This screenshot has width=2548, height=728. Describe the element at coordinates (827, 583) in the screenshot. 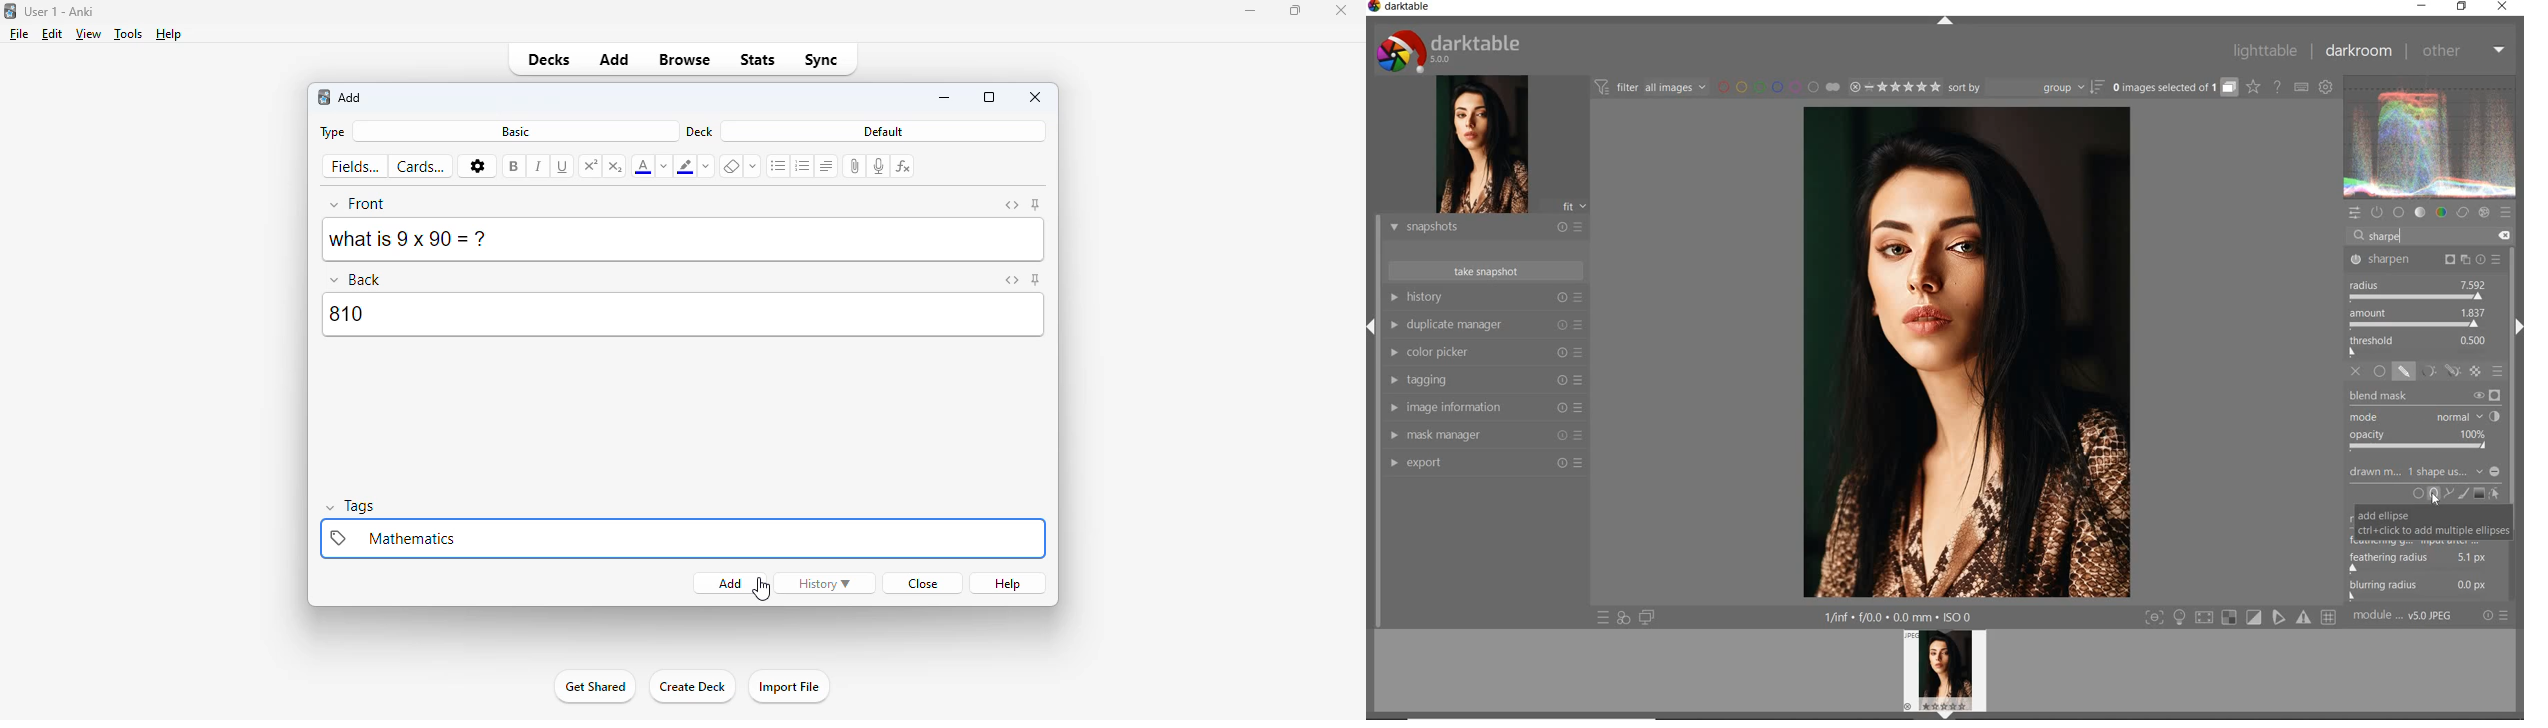

I see `history` at that location.